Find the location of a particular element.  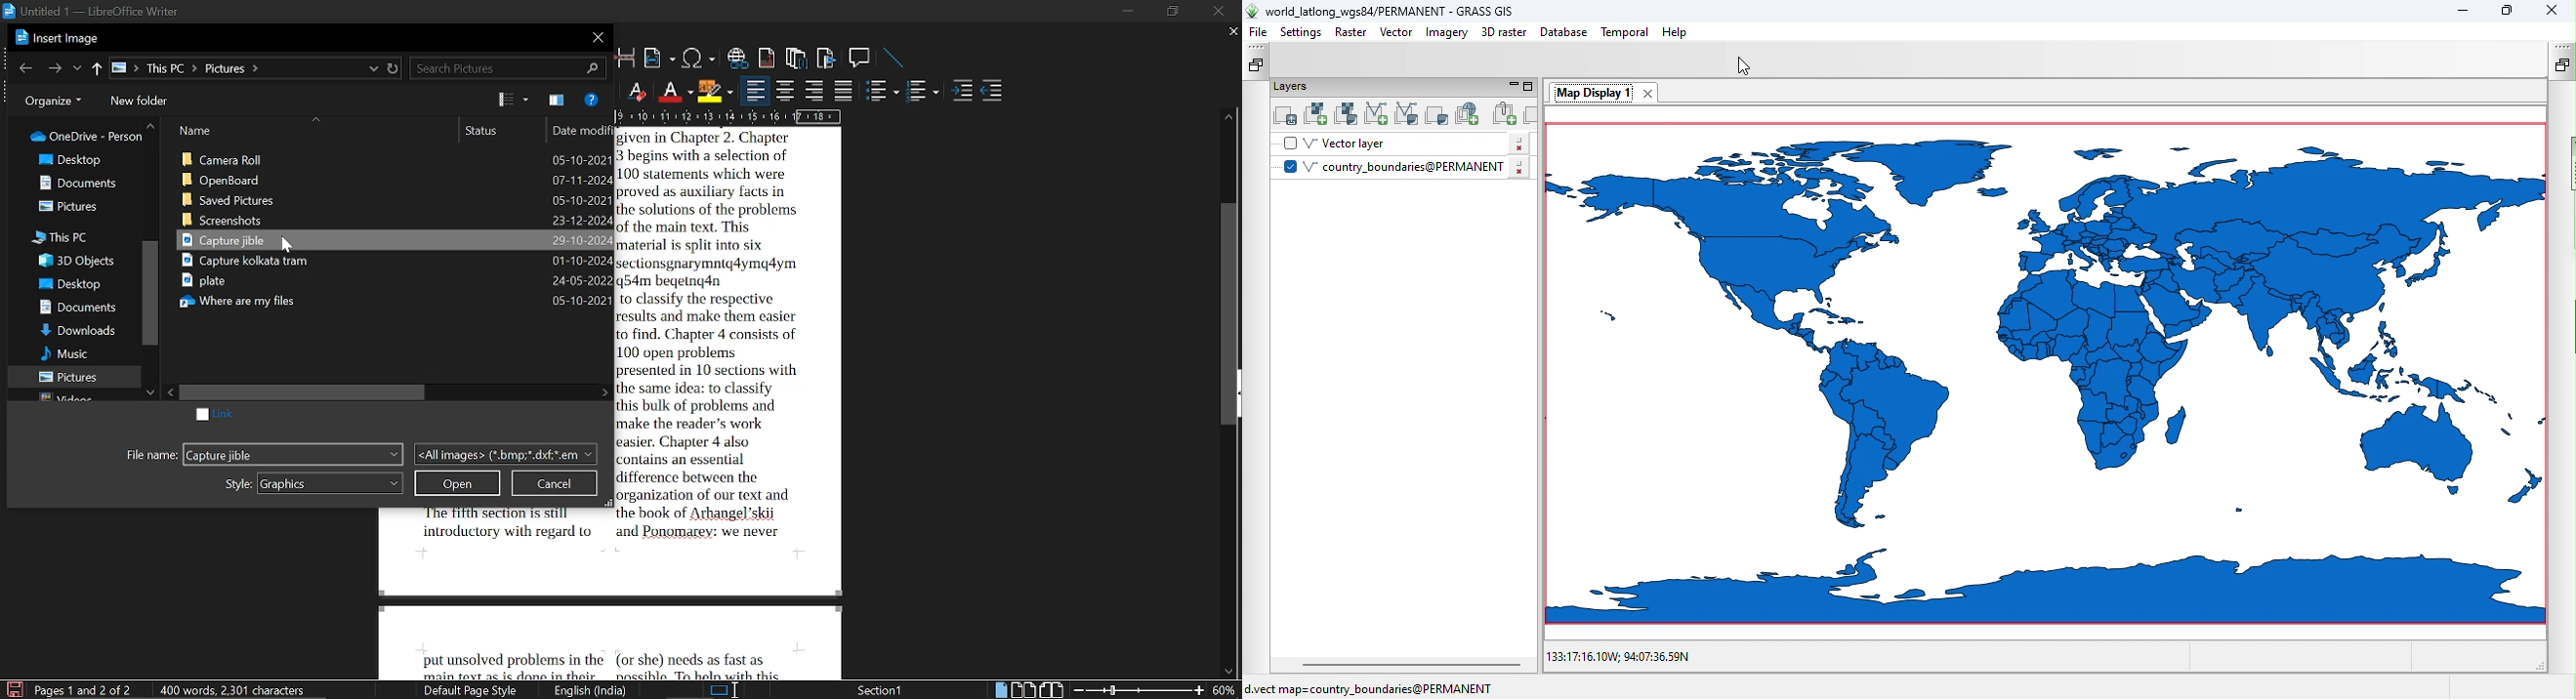

recent locations is located at coordinates (372, 68).